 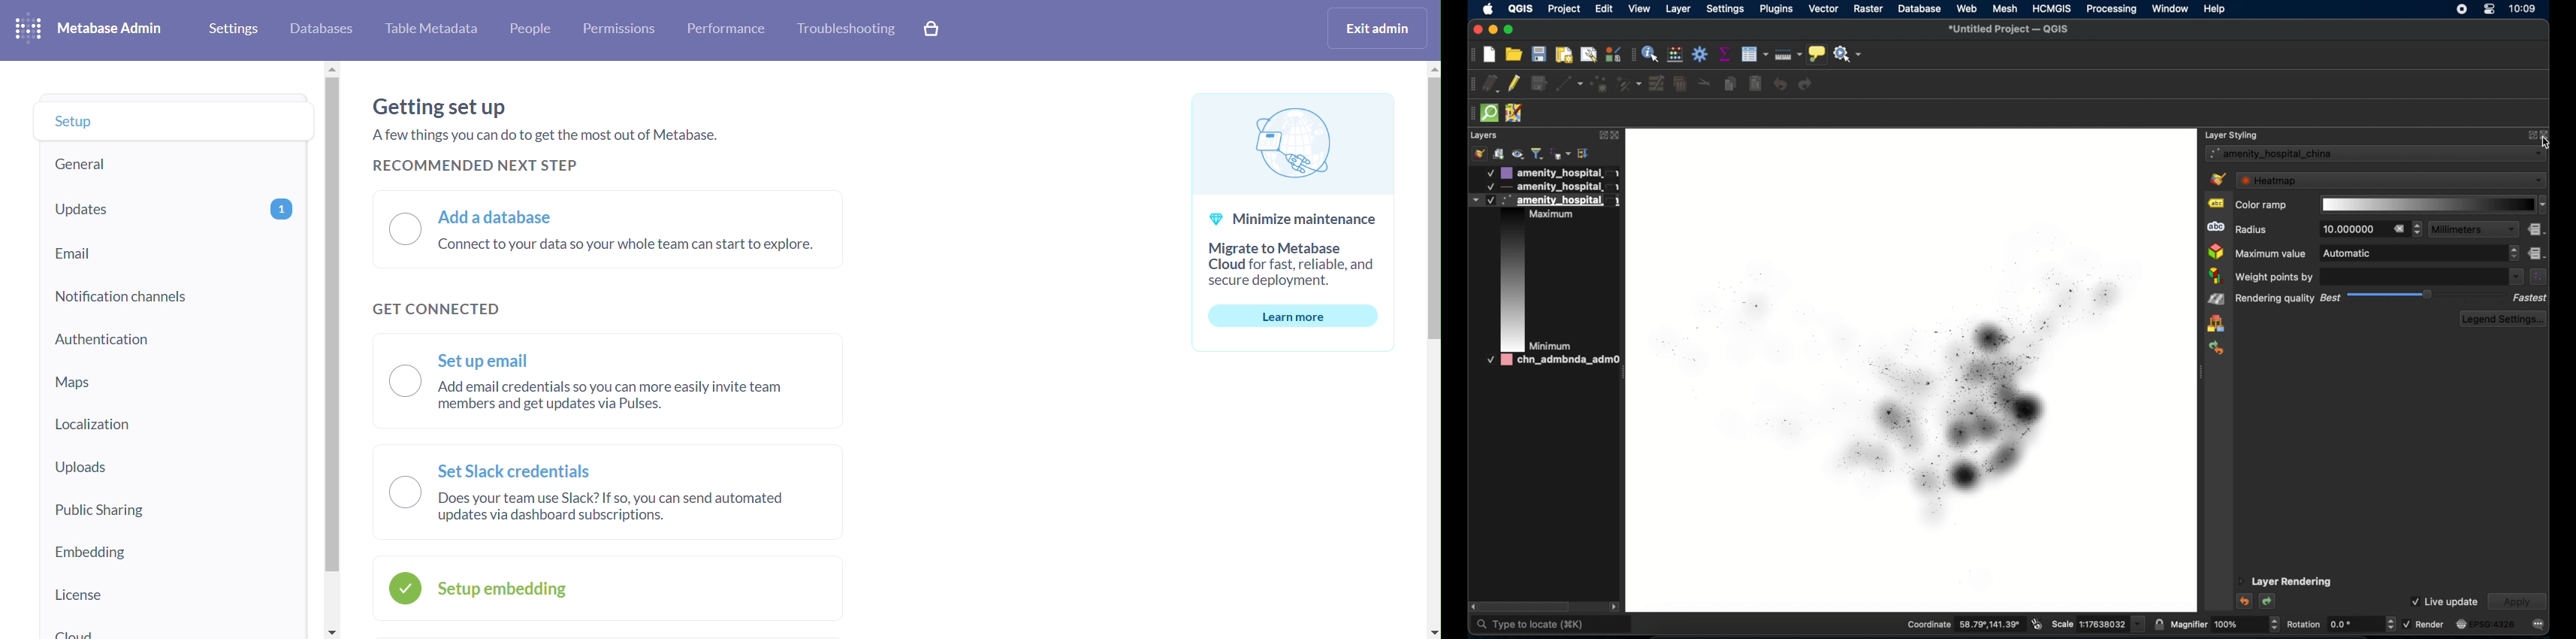 I want to click on print layout, so click(x=1565, y=56).